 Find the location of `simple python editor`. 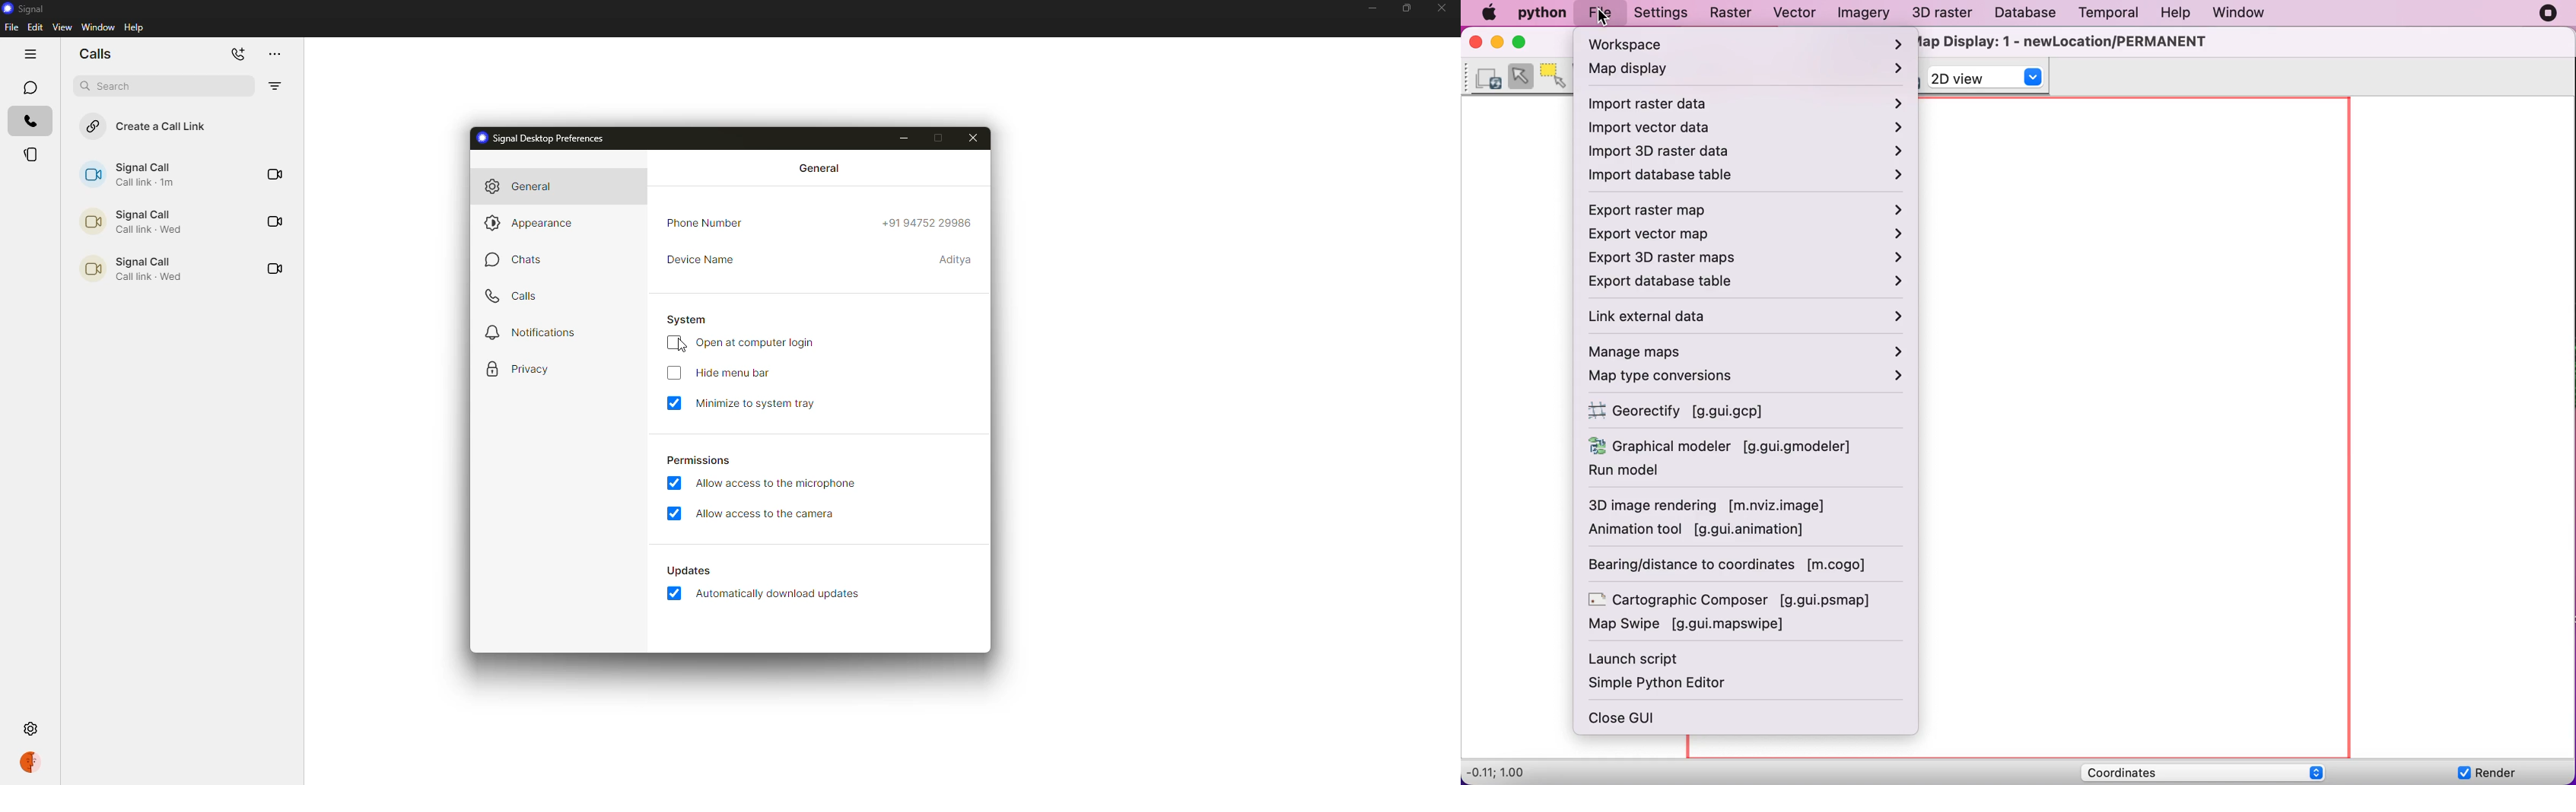

simple python editor is located at coordinates (1668, 685).